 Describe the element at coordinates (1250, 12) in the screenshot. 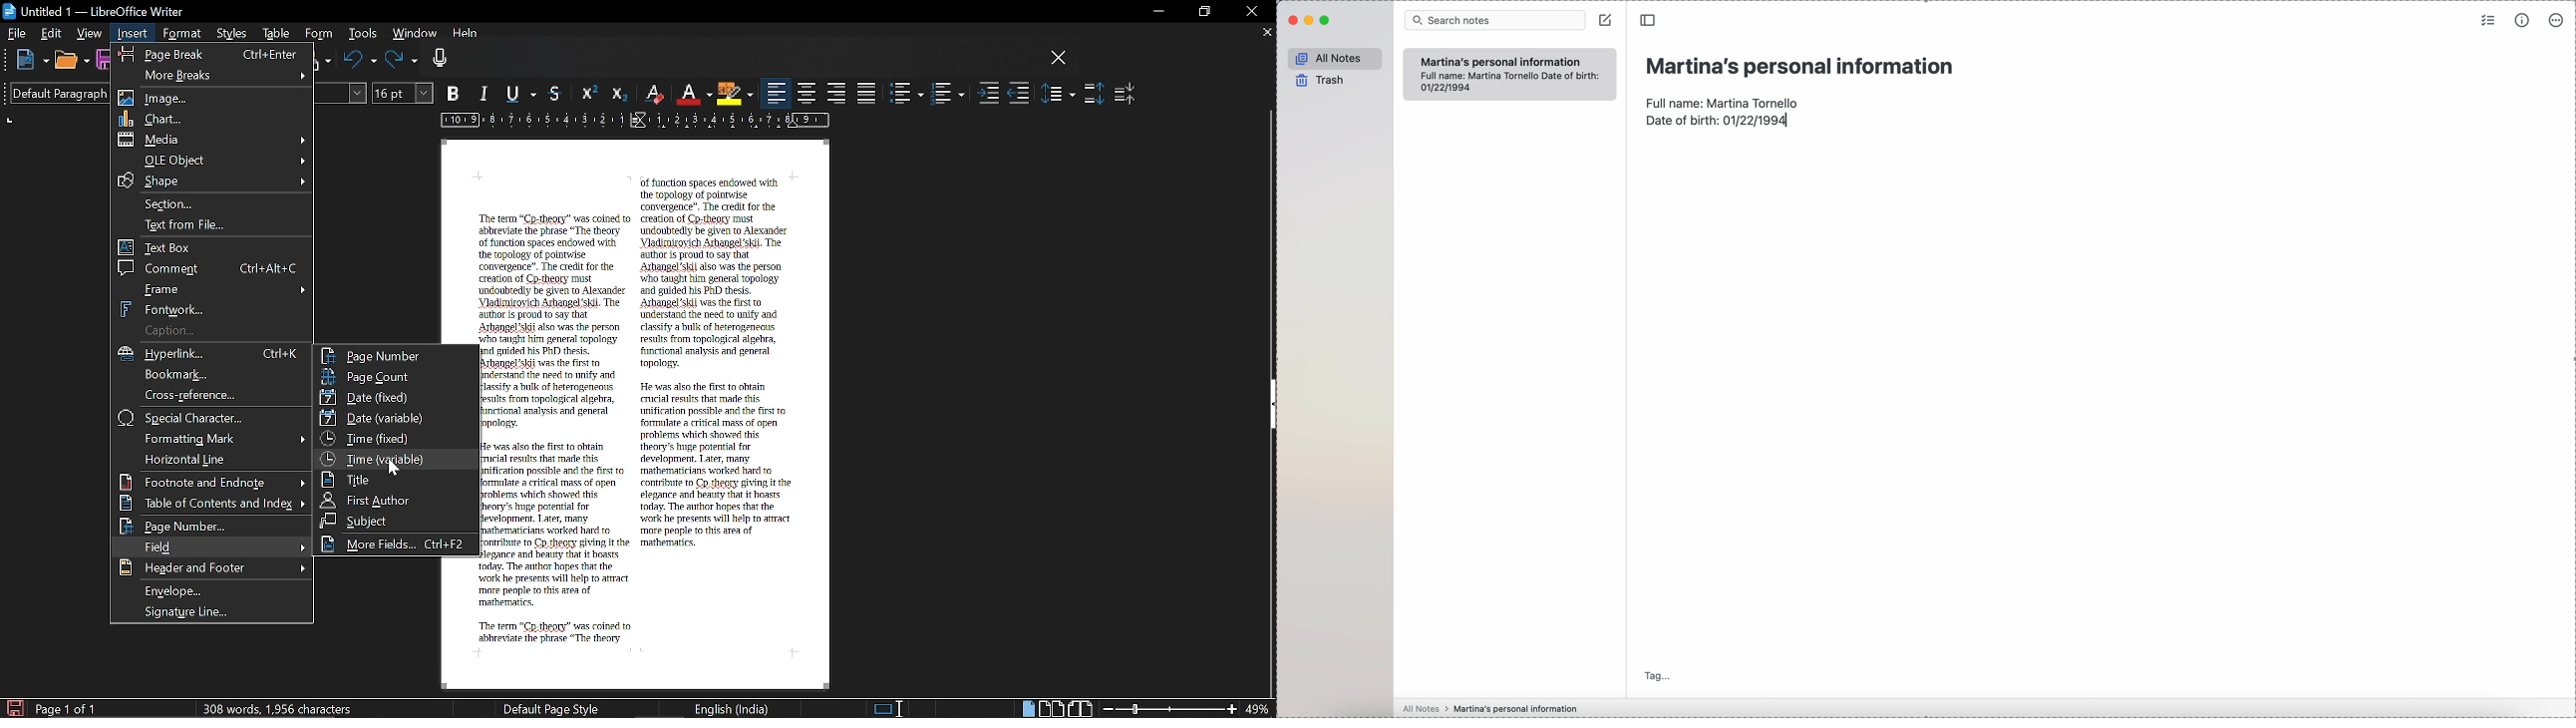

I see `Close` at that location.